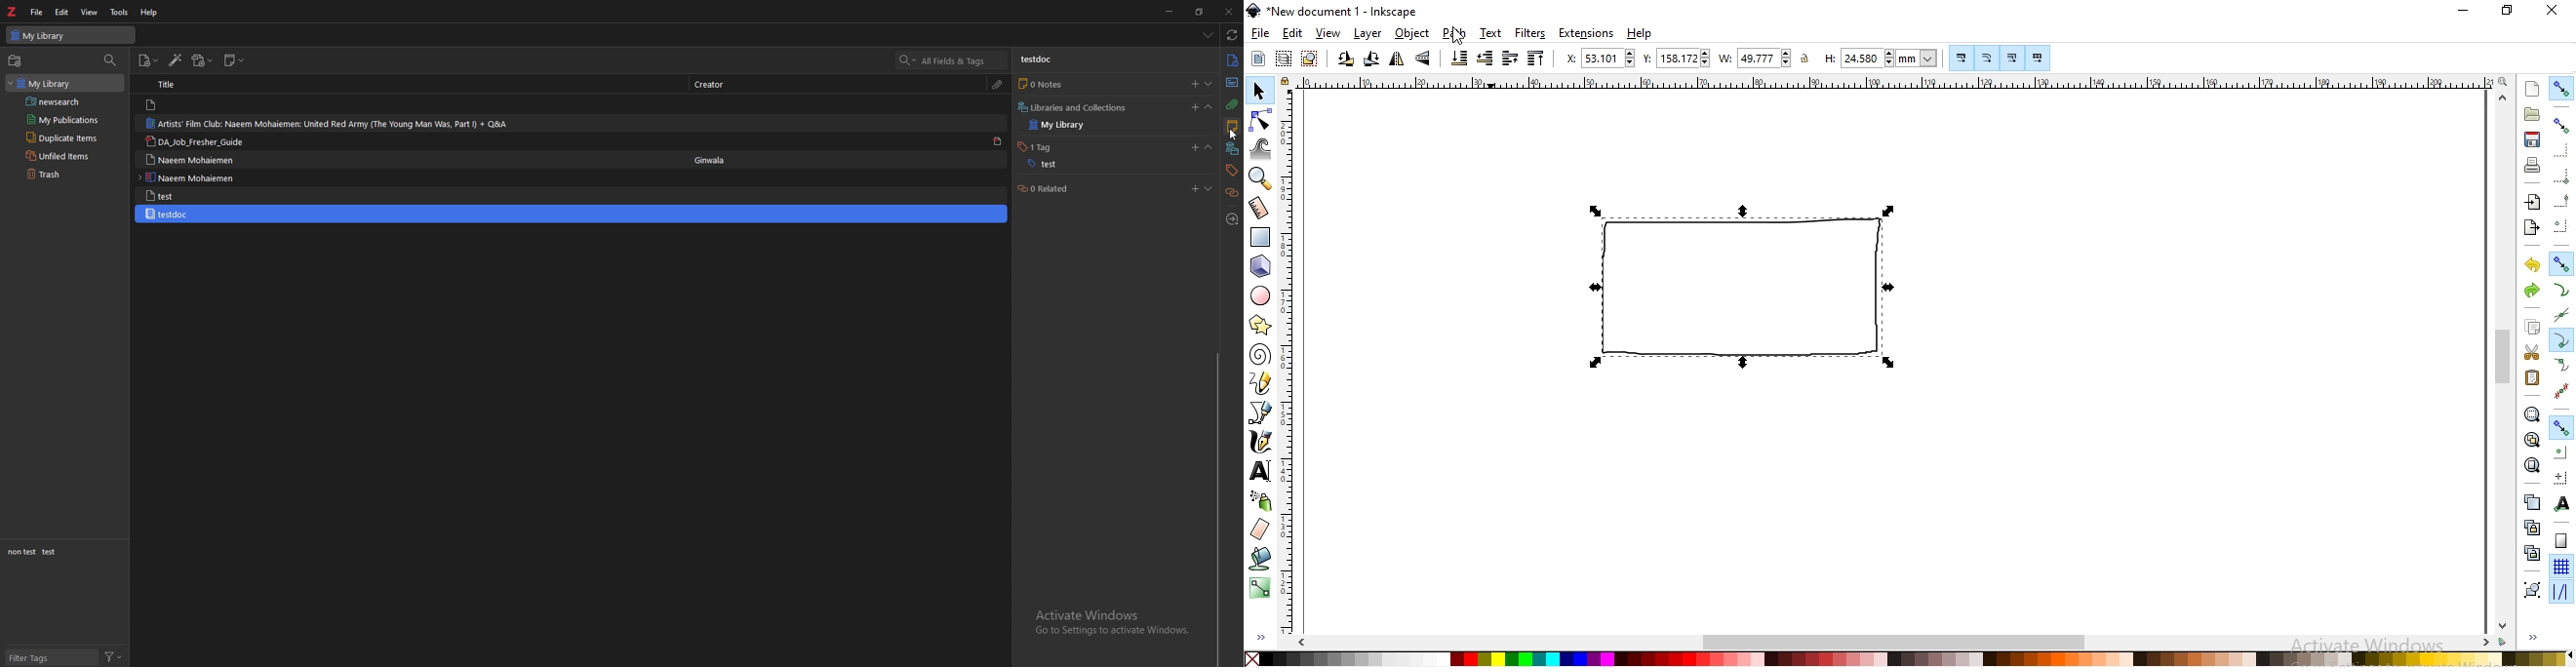 Image resolution: width=2576 pixels, height=672 pixels. I want to click on cursor, so click(1232, 135).